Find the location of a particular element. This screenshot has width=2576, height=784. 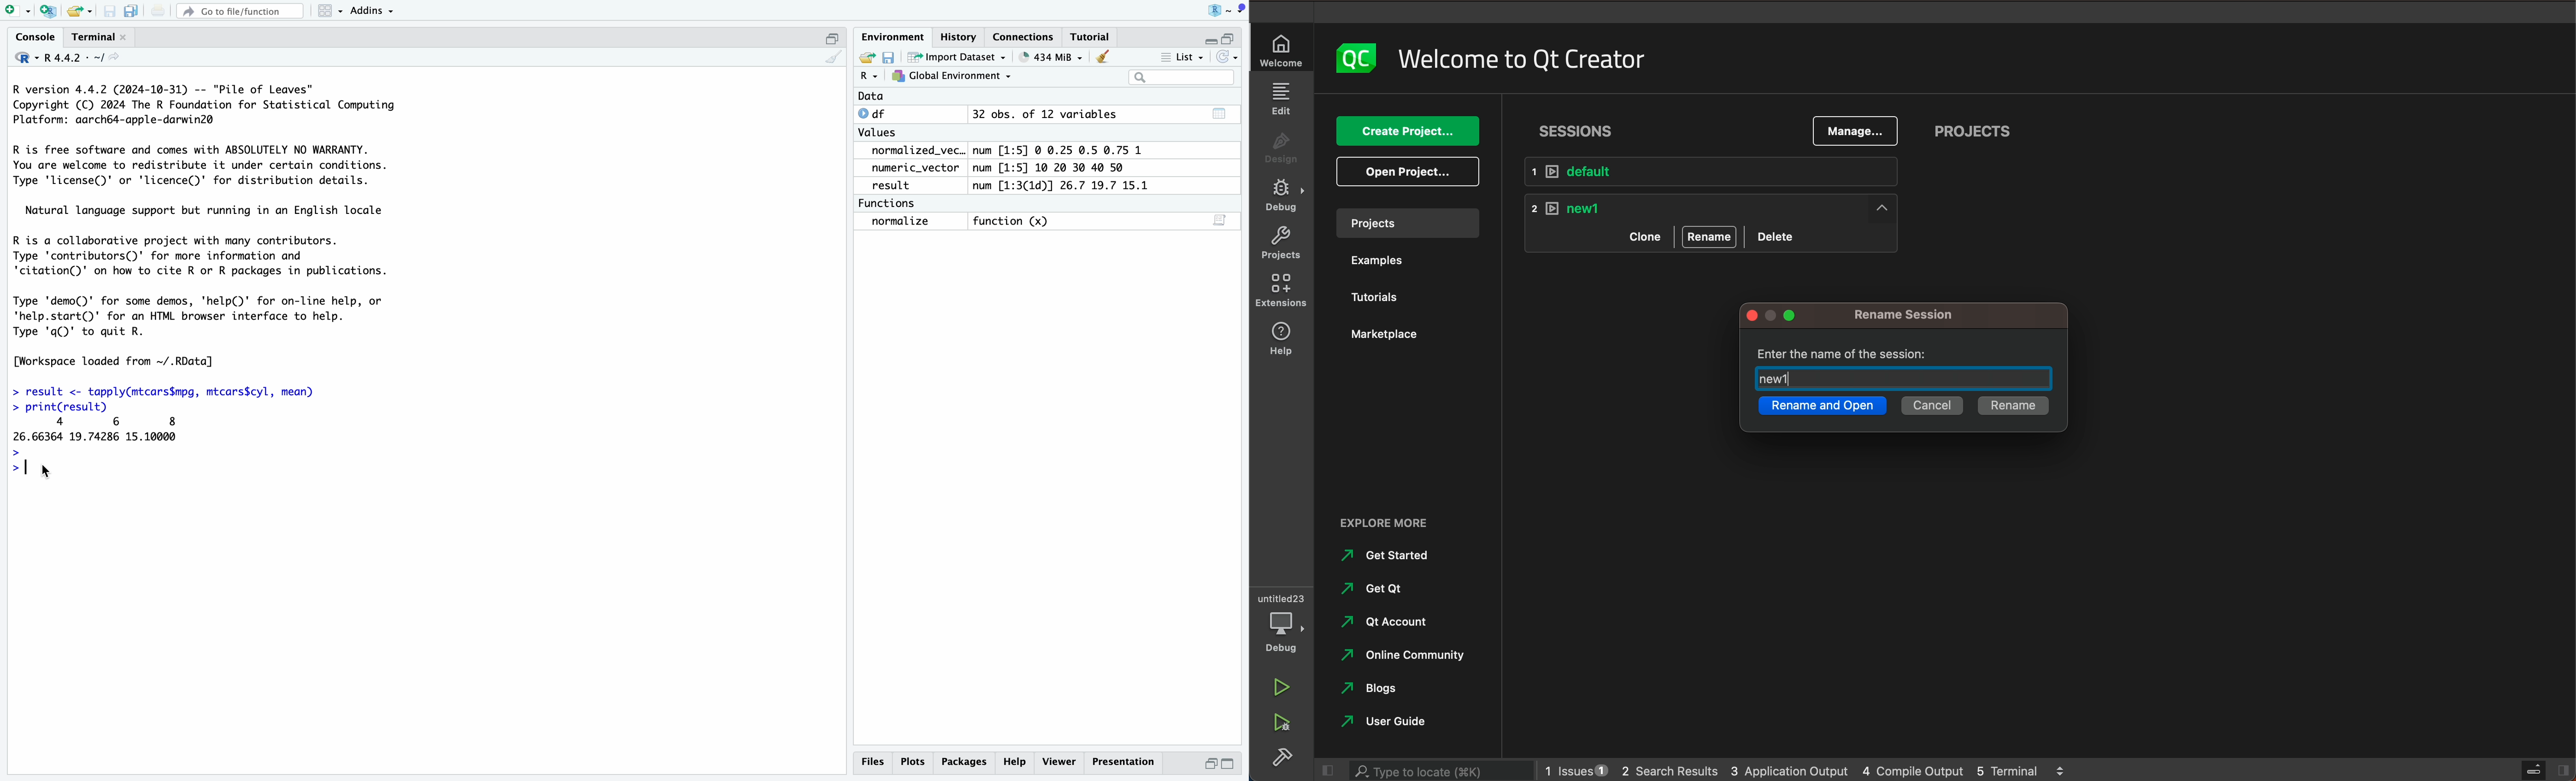

Plots is located at coordinates (913, 762).